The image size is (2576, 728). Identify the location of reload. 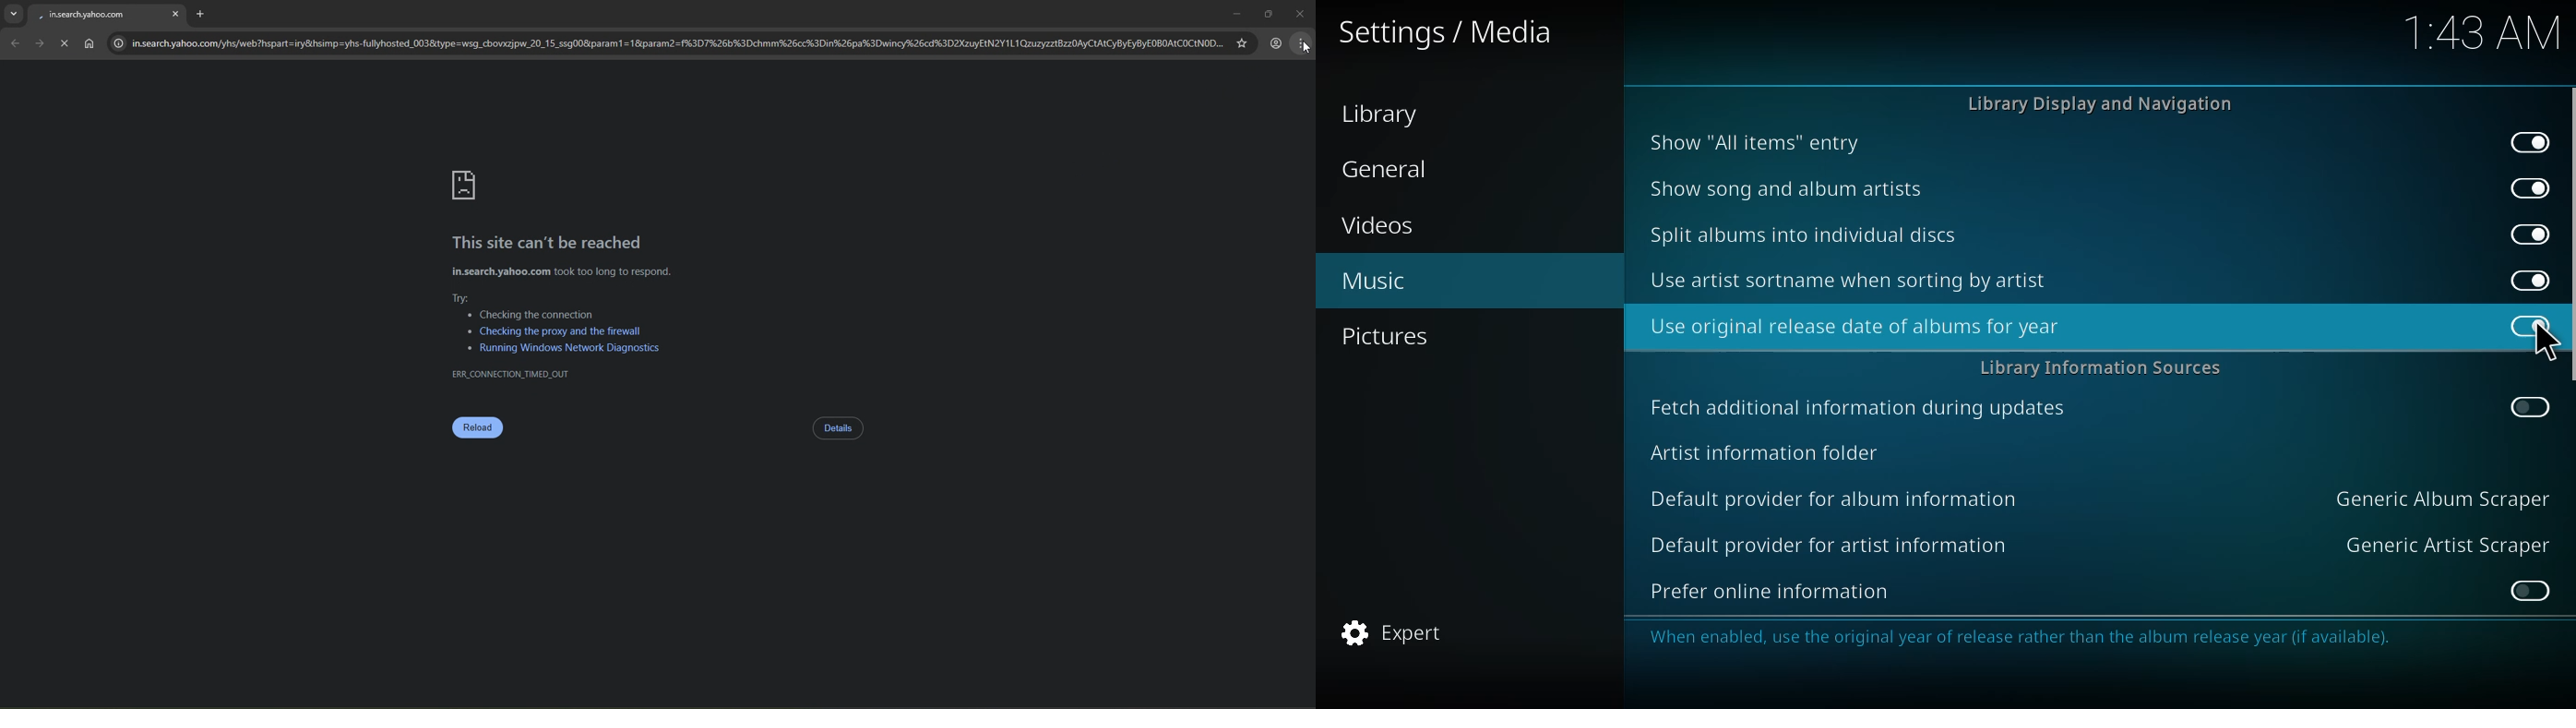
(478, 429).